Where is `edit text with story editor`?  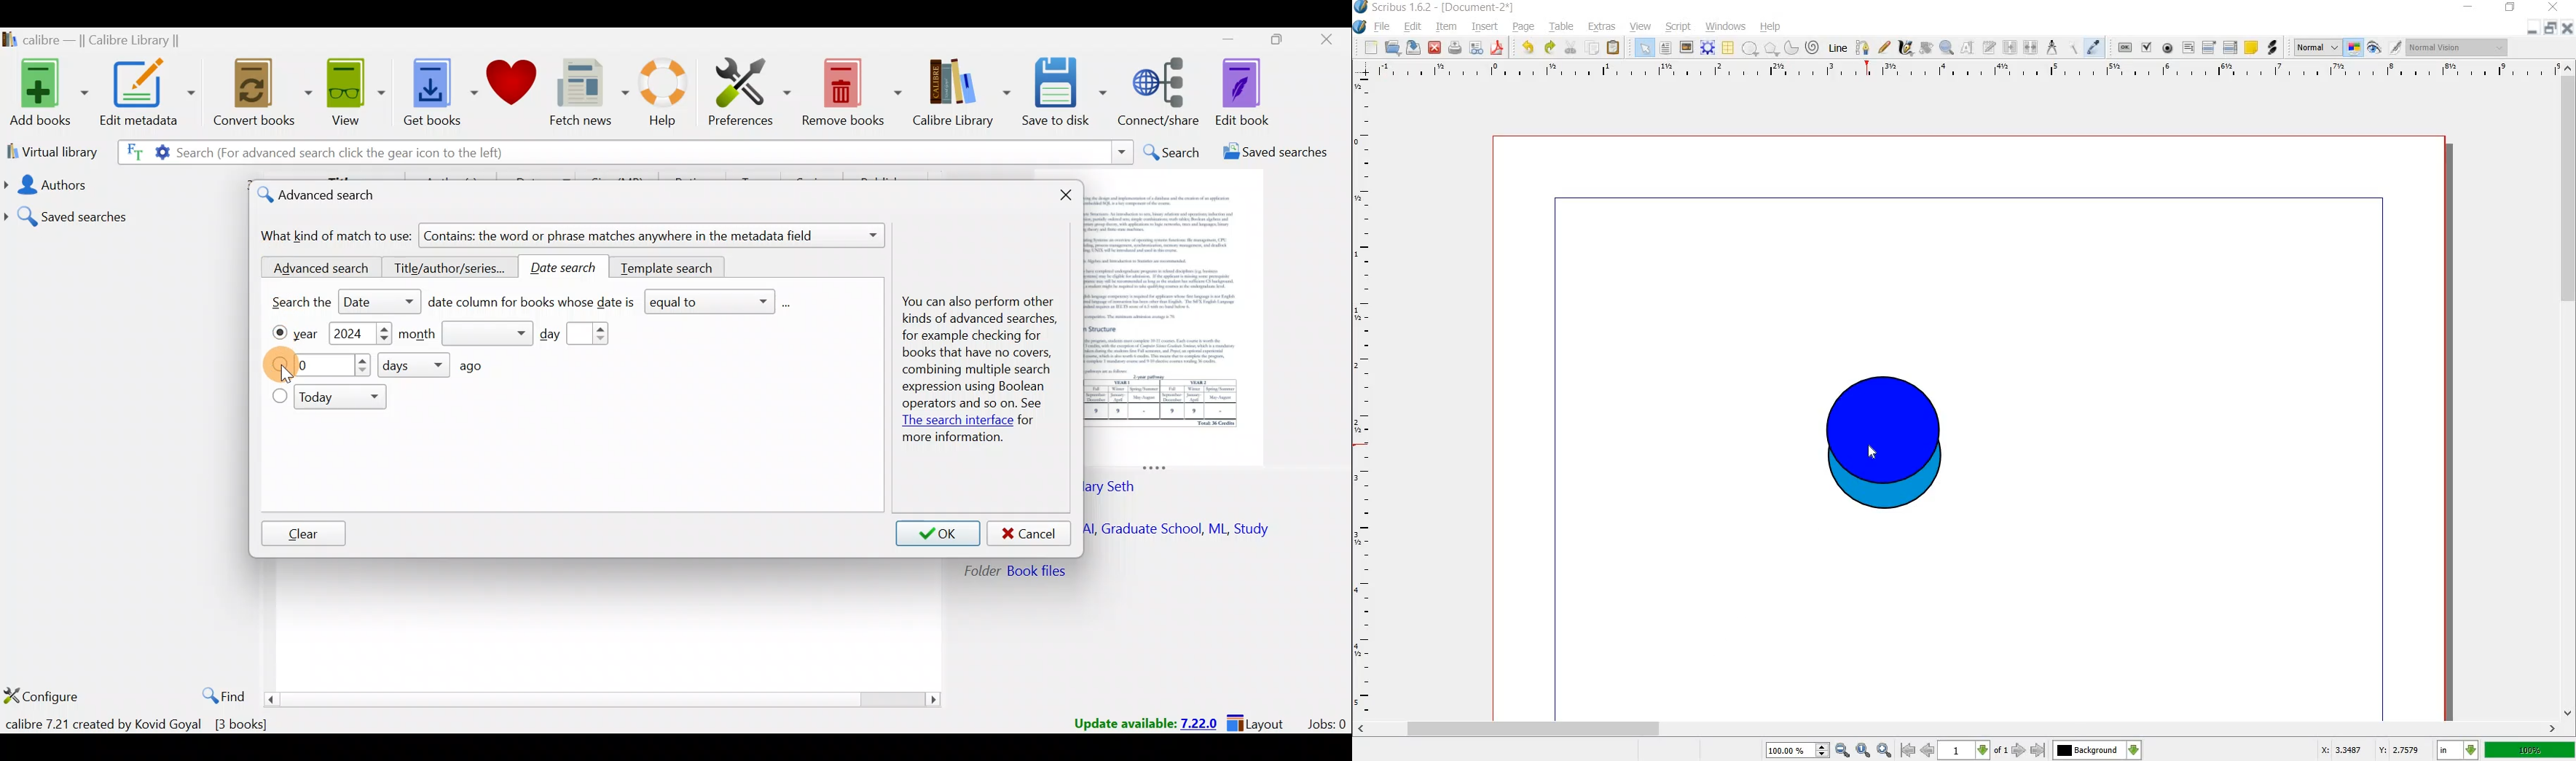 edit text with story editor is located at coordinates (1990, 49).